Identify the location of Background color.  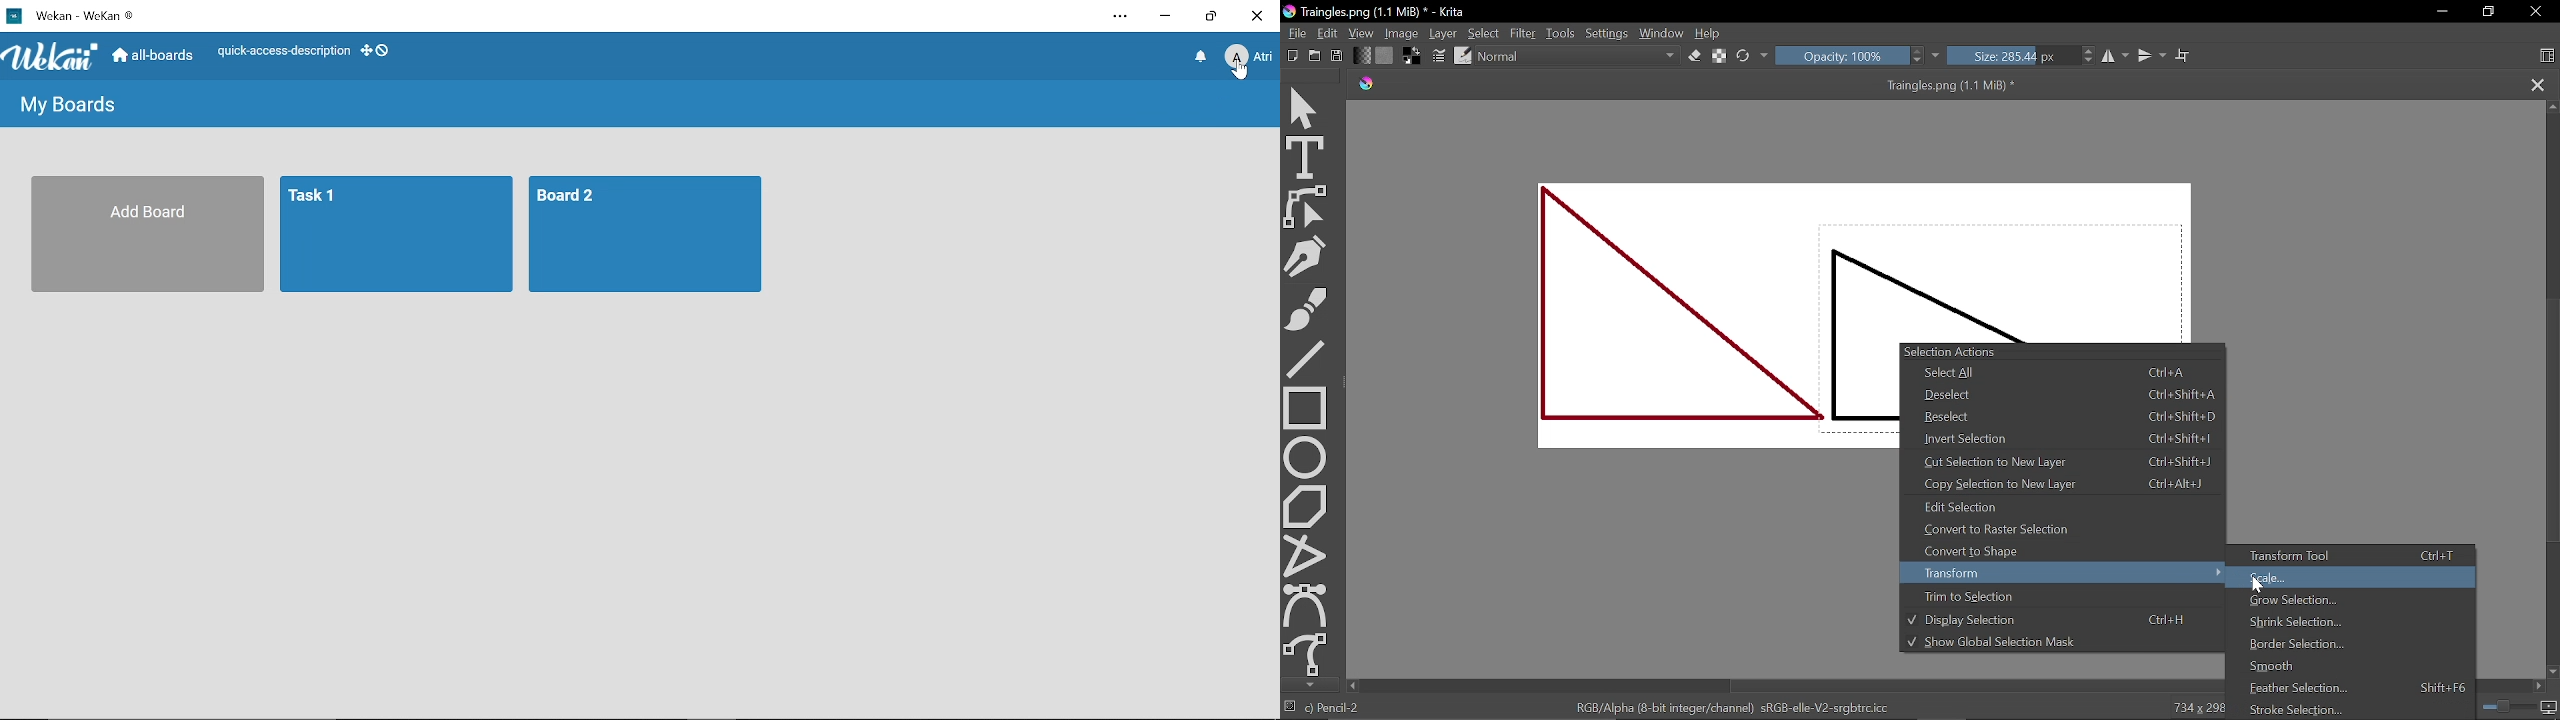
(1414, 57).